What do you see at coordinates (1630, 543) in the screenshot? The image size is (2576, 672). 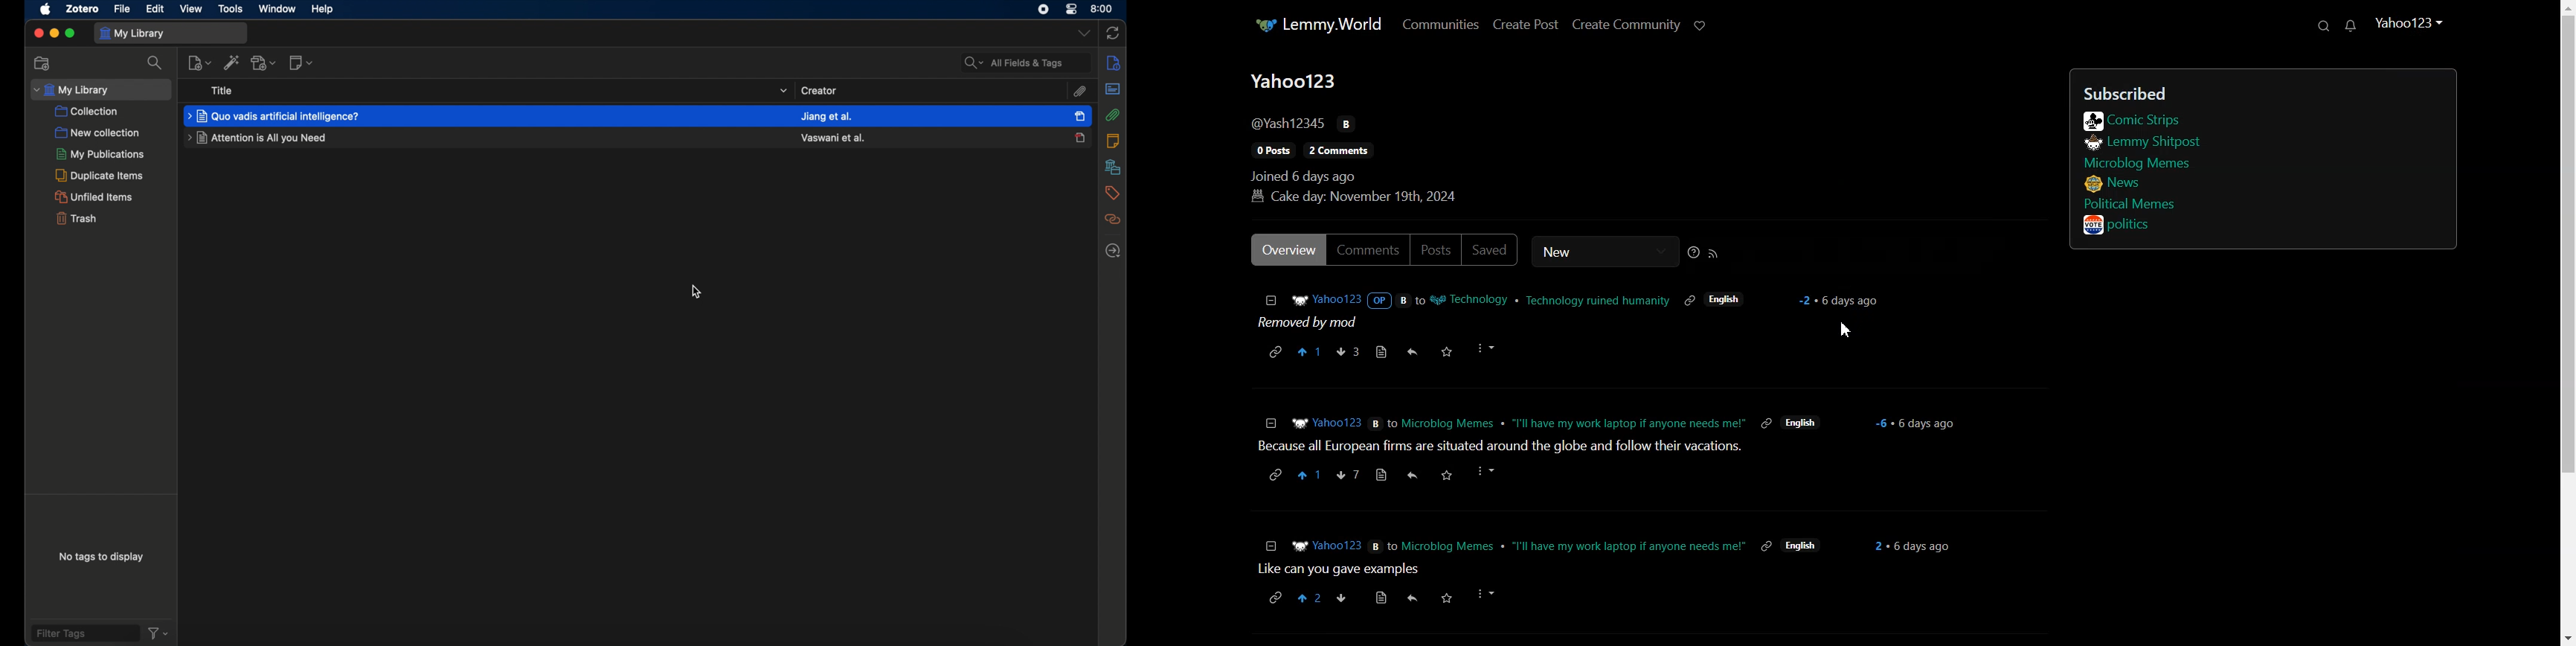 I see `"I'll have my work laptop if anyone needs me!"` at bounding box center [1630, 543].